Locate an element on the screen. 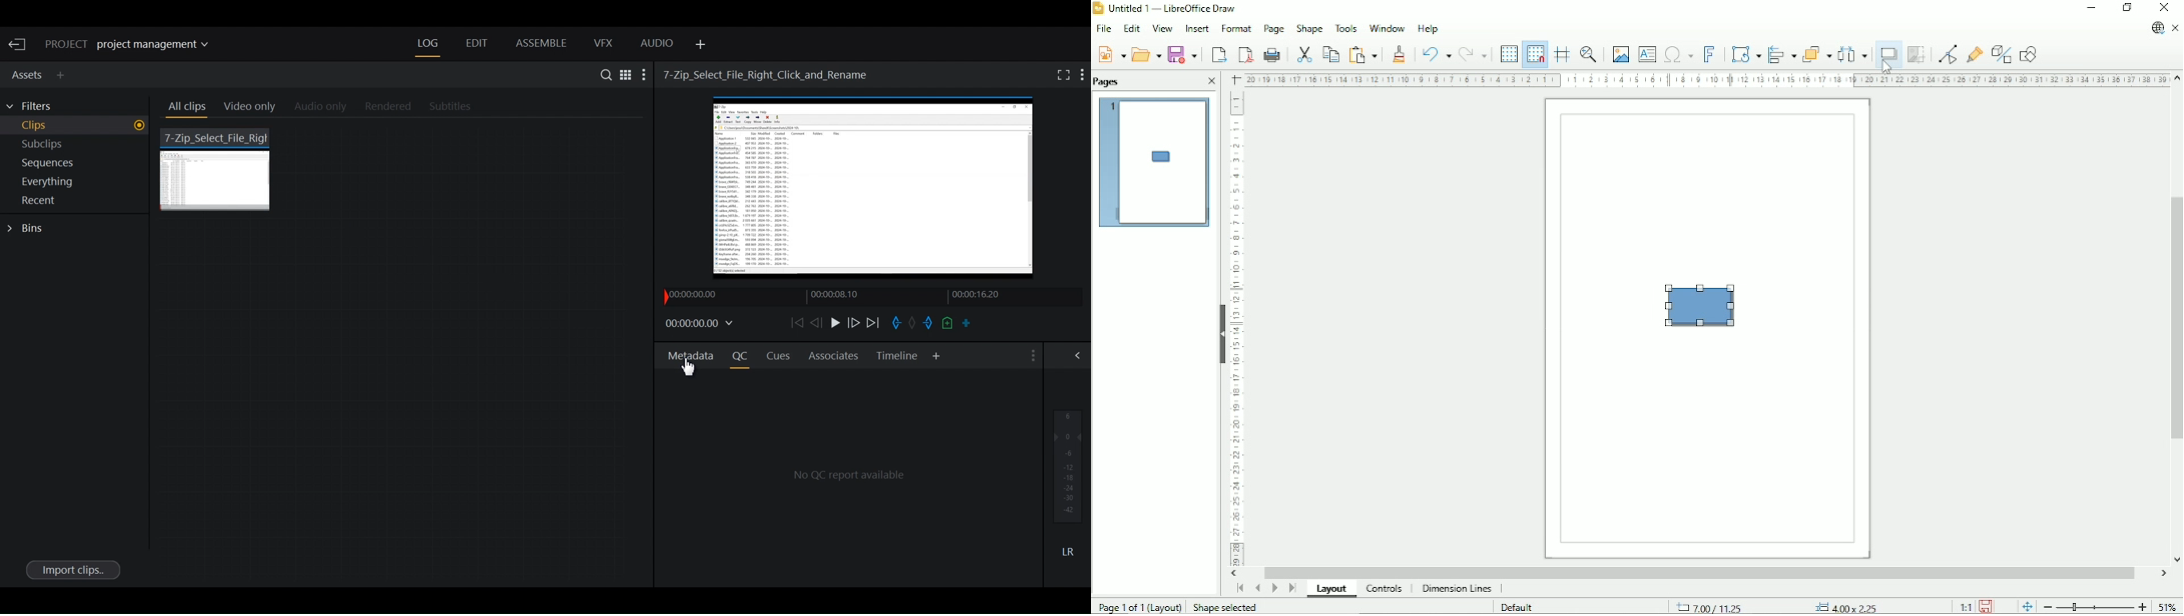 The height and width of the screenshot is (616, 2184). Dimension lines is located at coordinates (1458, 589).